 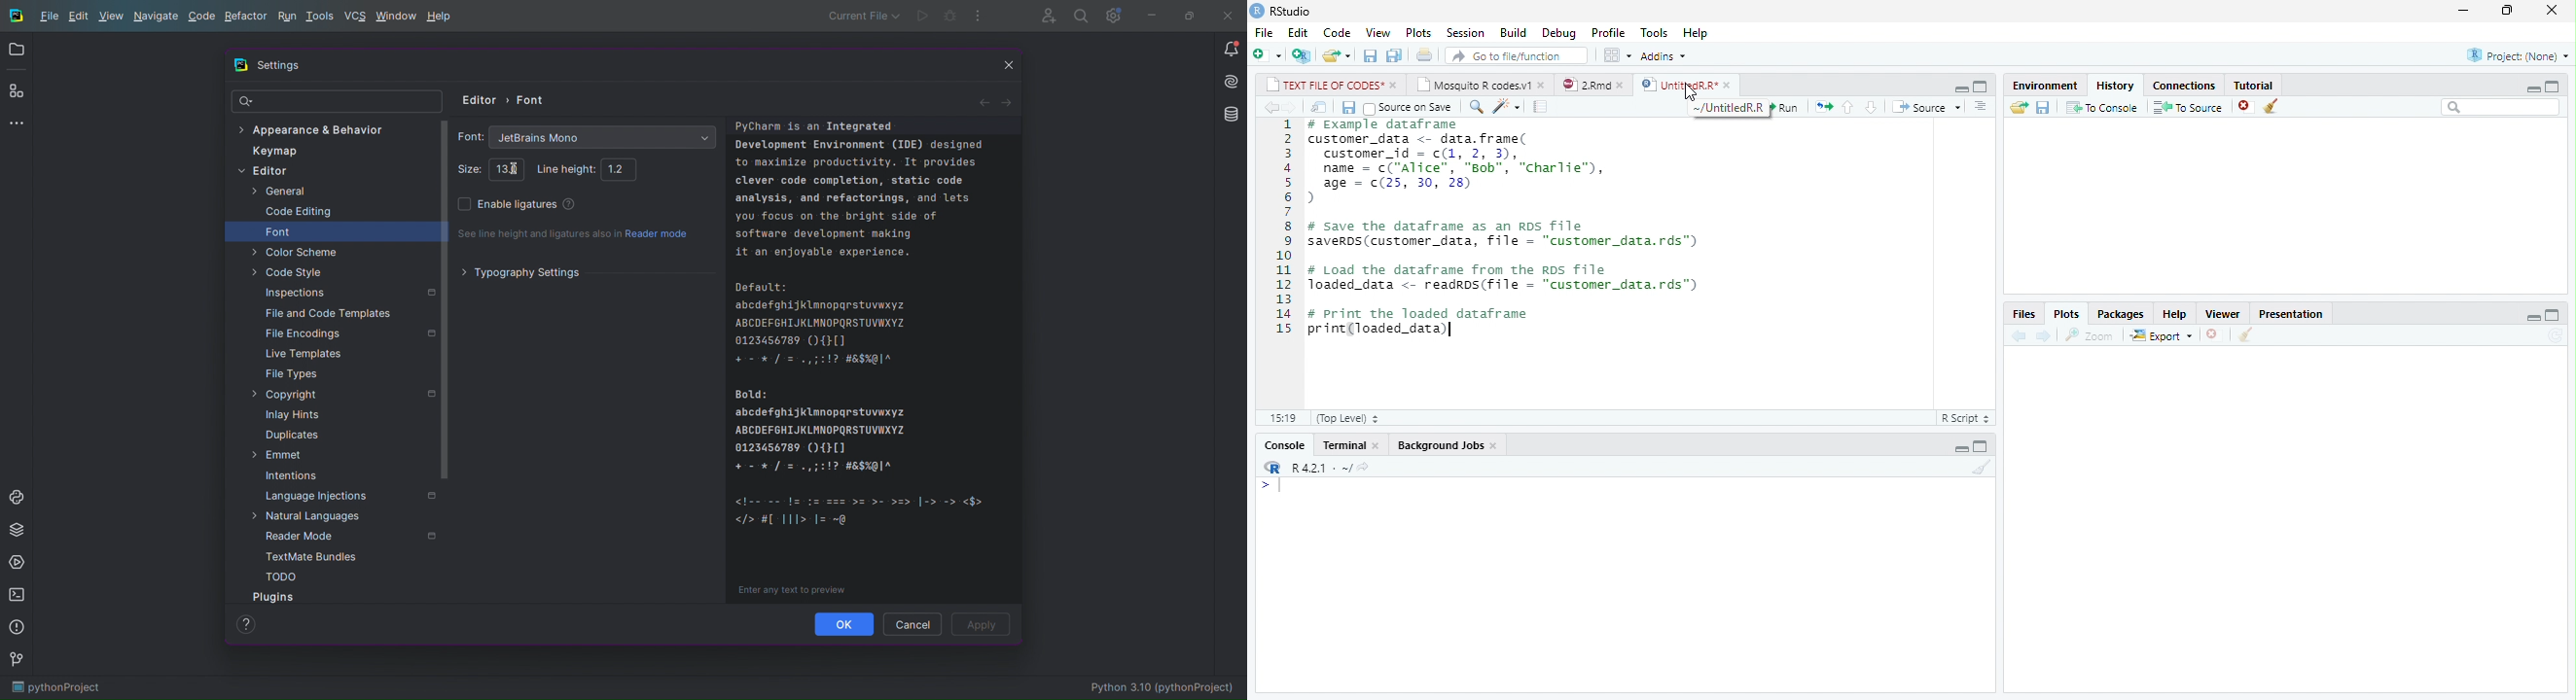 What do you see at coordinates (2020, 107) in the screenshot?
I see `open folder` at bounding box center [2020, 107].